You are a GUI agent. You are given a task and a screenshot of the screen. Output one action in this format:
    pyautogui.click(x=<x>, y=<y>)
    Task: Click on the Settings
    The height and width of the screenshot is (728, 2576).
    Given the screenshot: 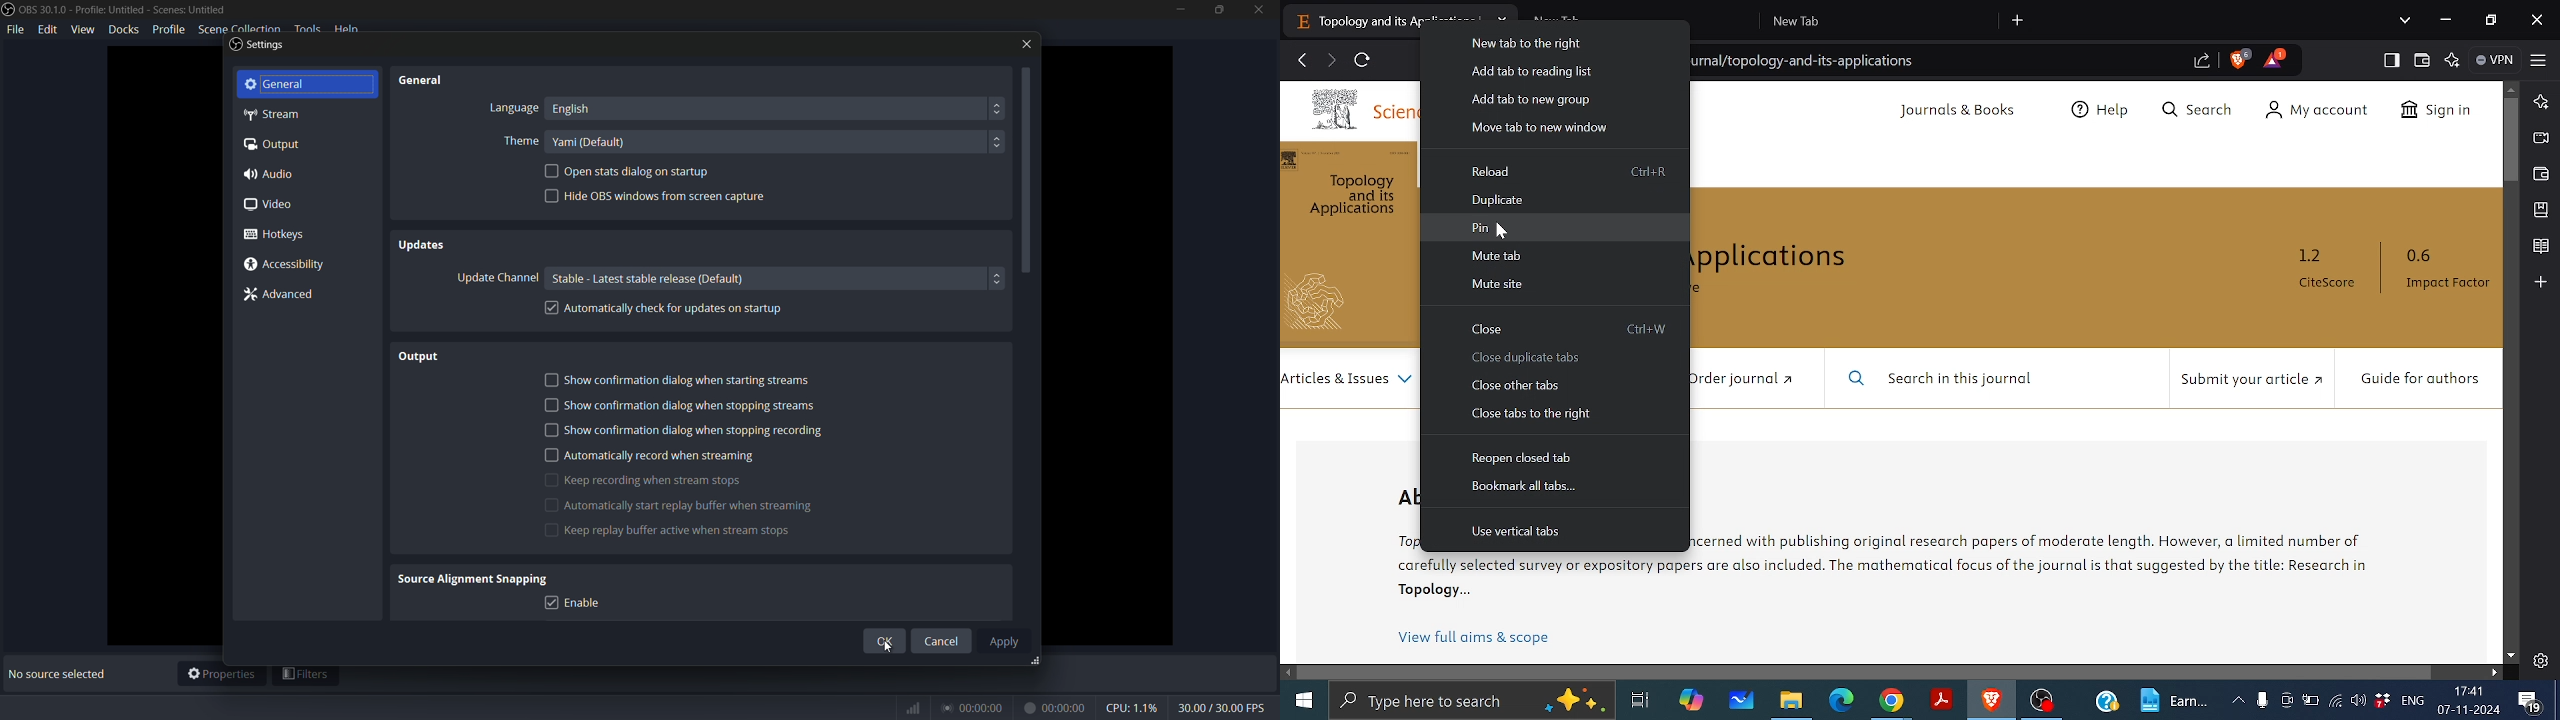 What is the action you would take?
    pyautogui.click(x=257, y=47)
    